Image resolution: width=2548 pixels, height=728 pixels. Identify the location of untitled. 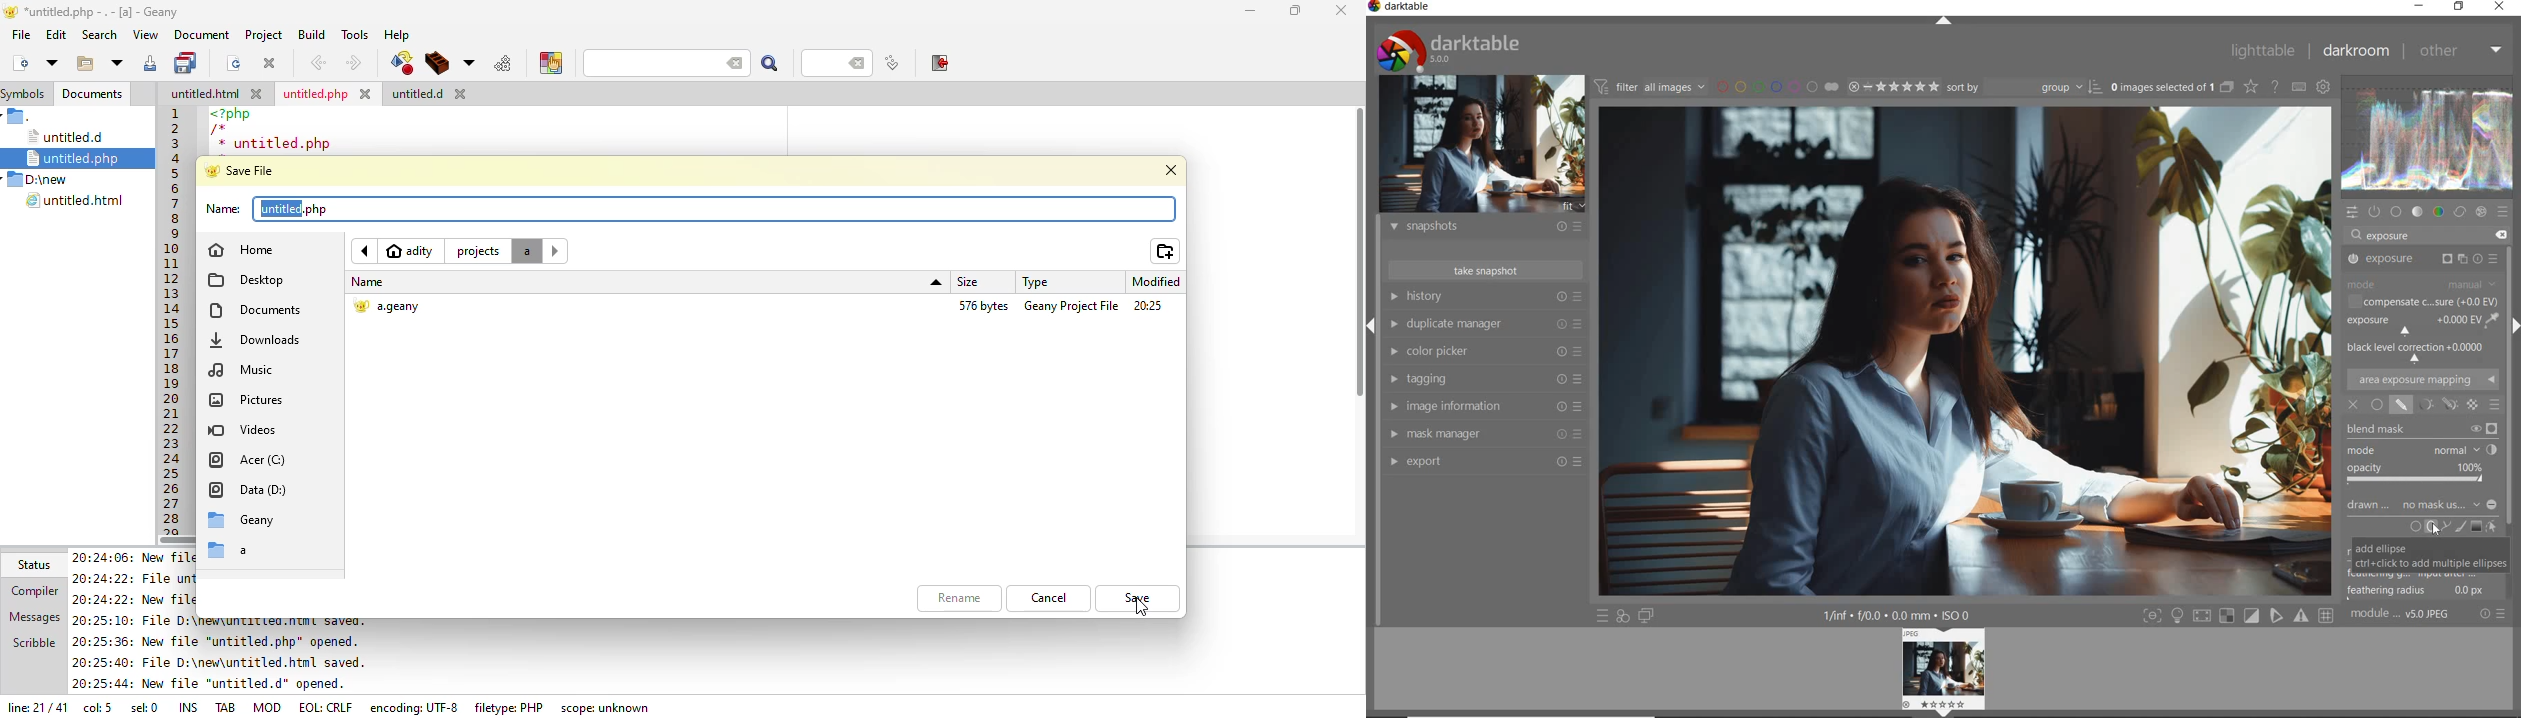
(297, 209).